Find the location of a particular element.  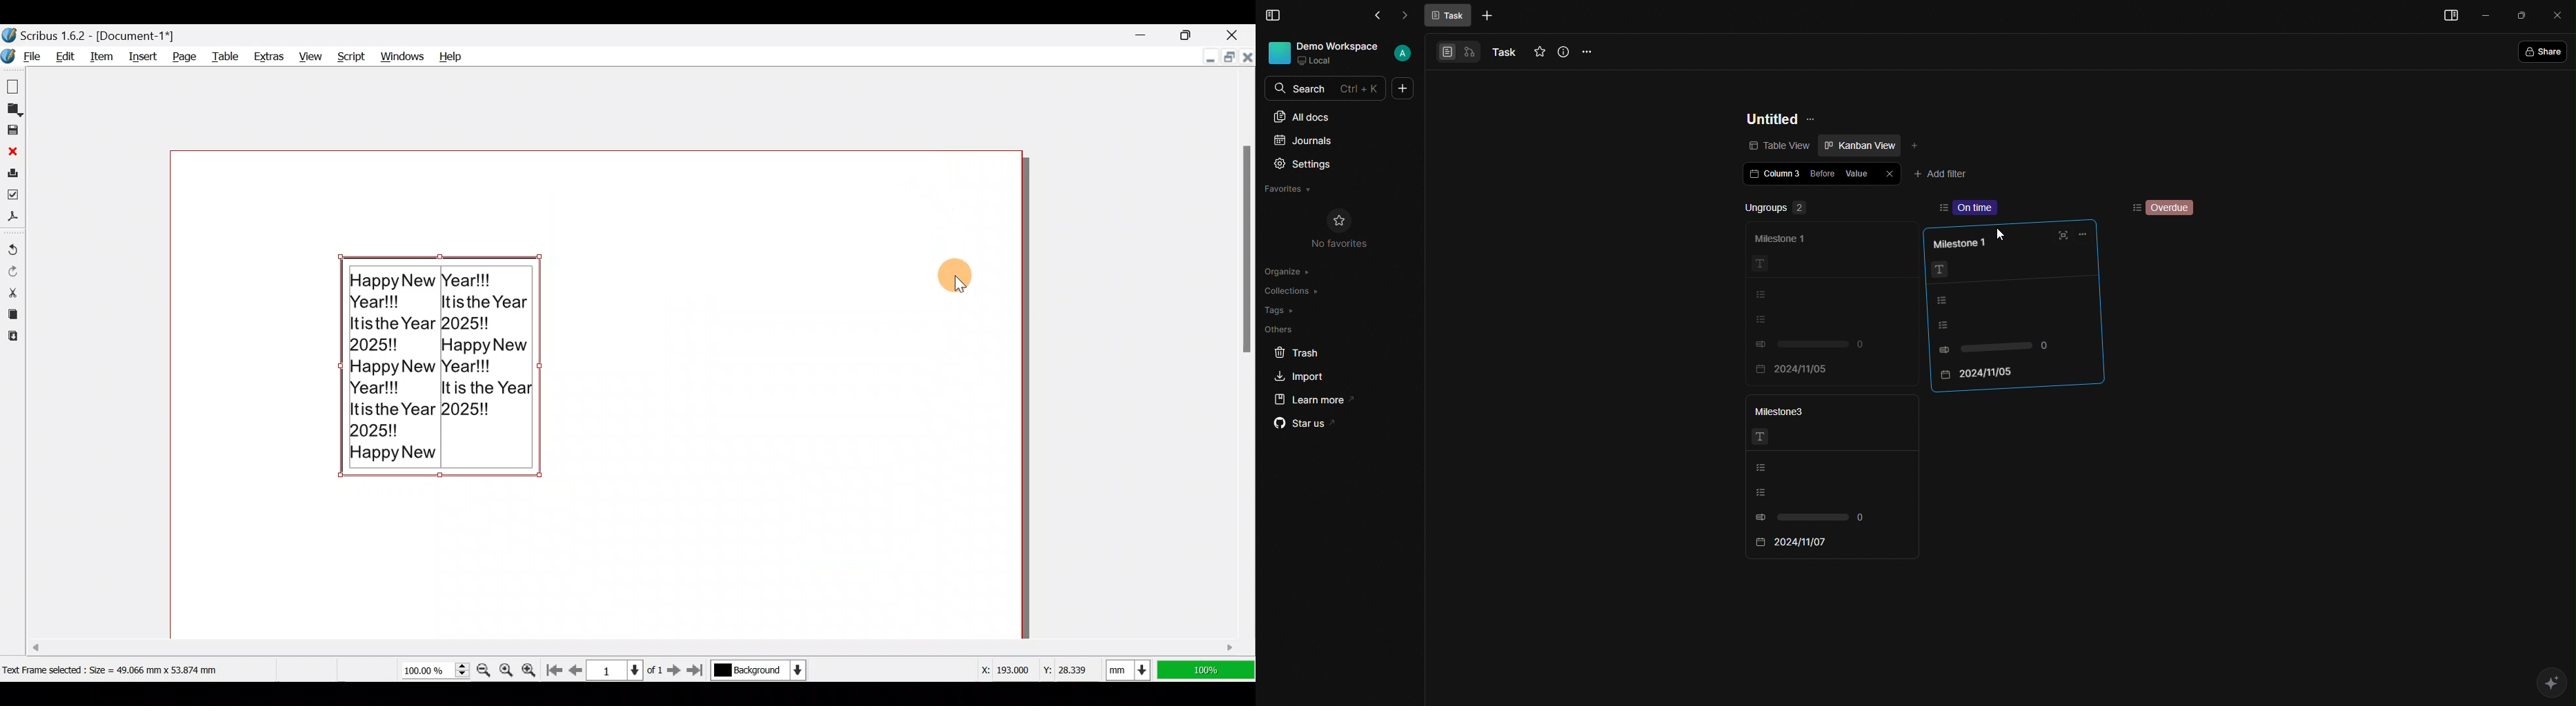

Edit is located at coordinates (67, 58).